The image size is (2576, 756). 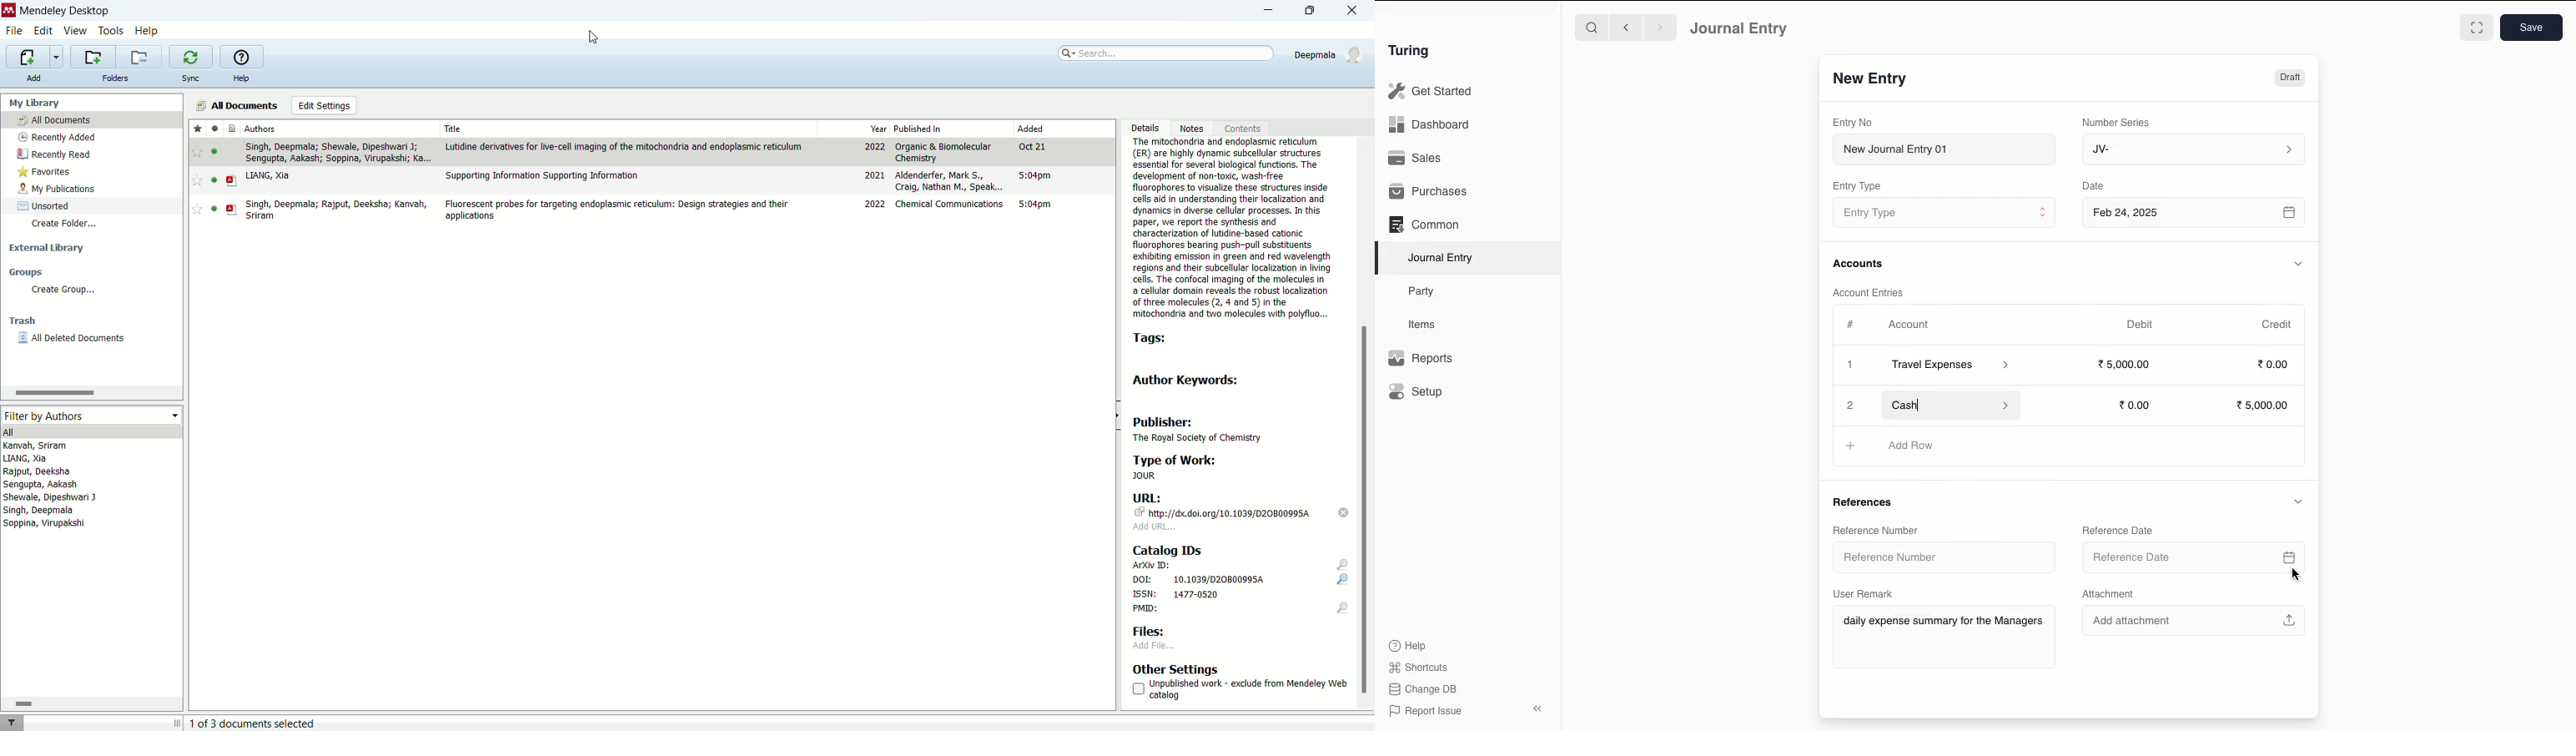 What do you see at coordinates (1422, 324) in the screenshot?
I see `Items` at bounding box center [1422, 324].